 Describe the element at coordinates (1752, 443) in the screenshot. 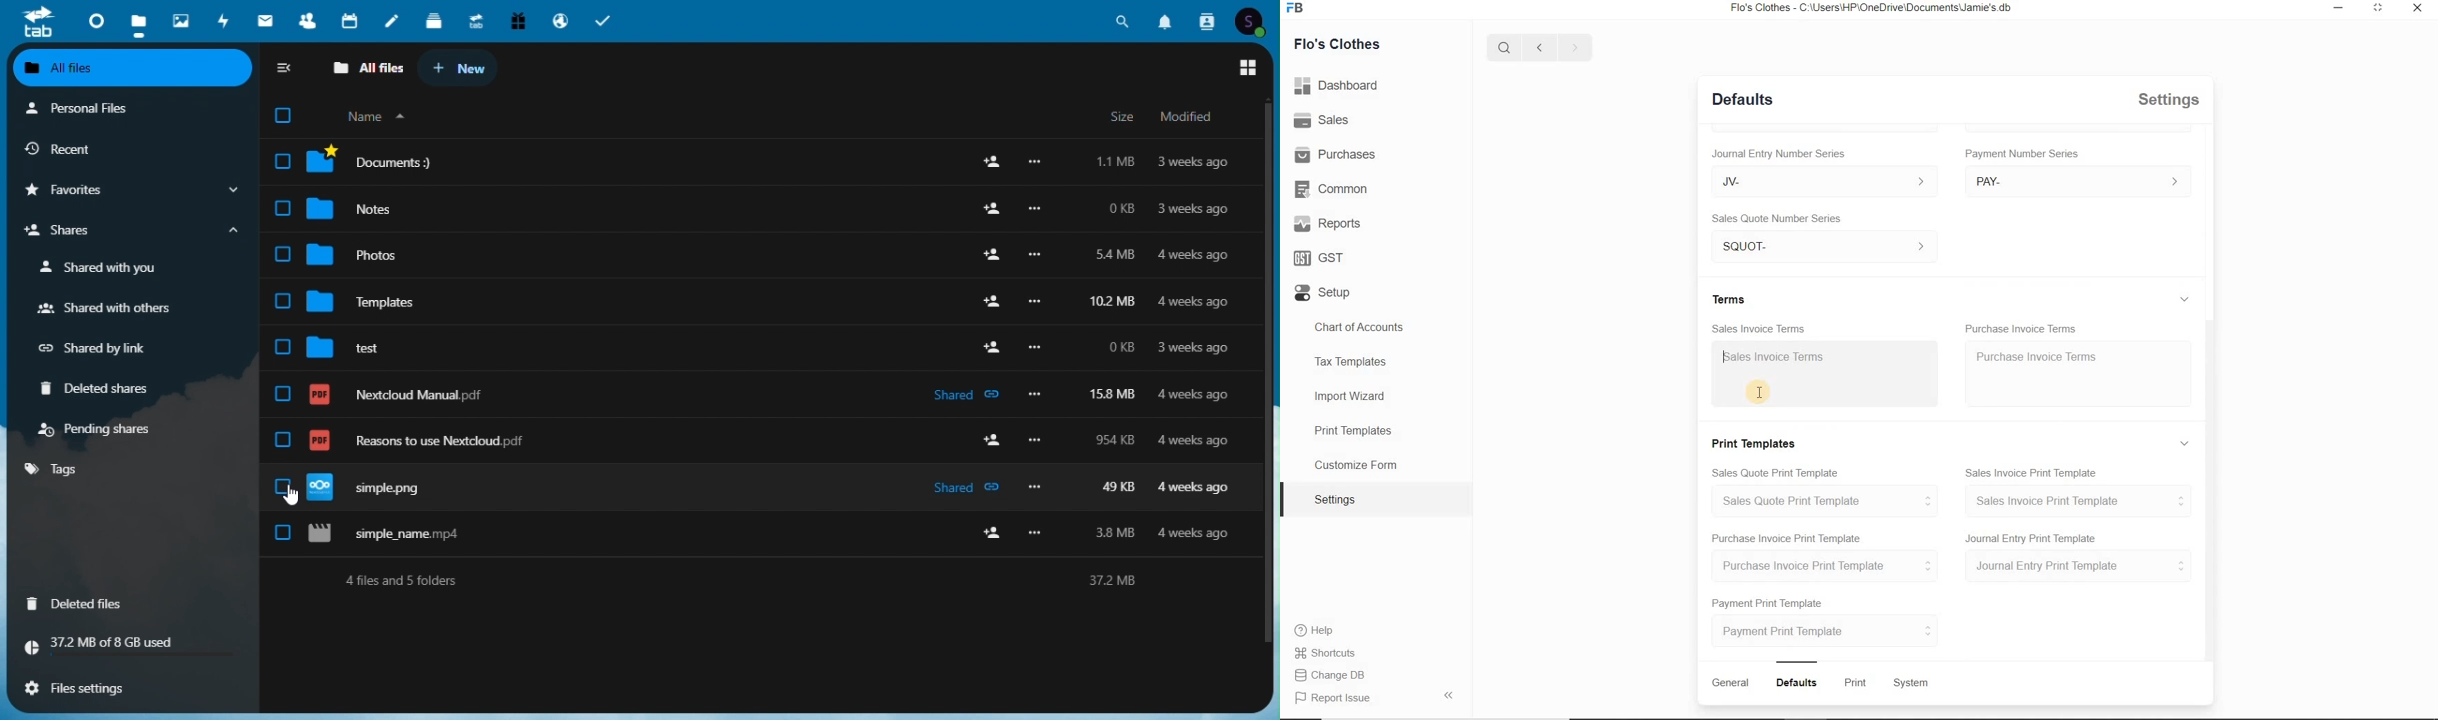

I see `Print Templates` at that location.